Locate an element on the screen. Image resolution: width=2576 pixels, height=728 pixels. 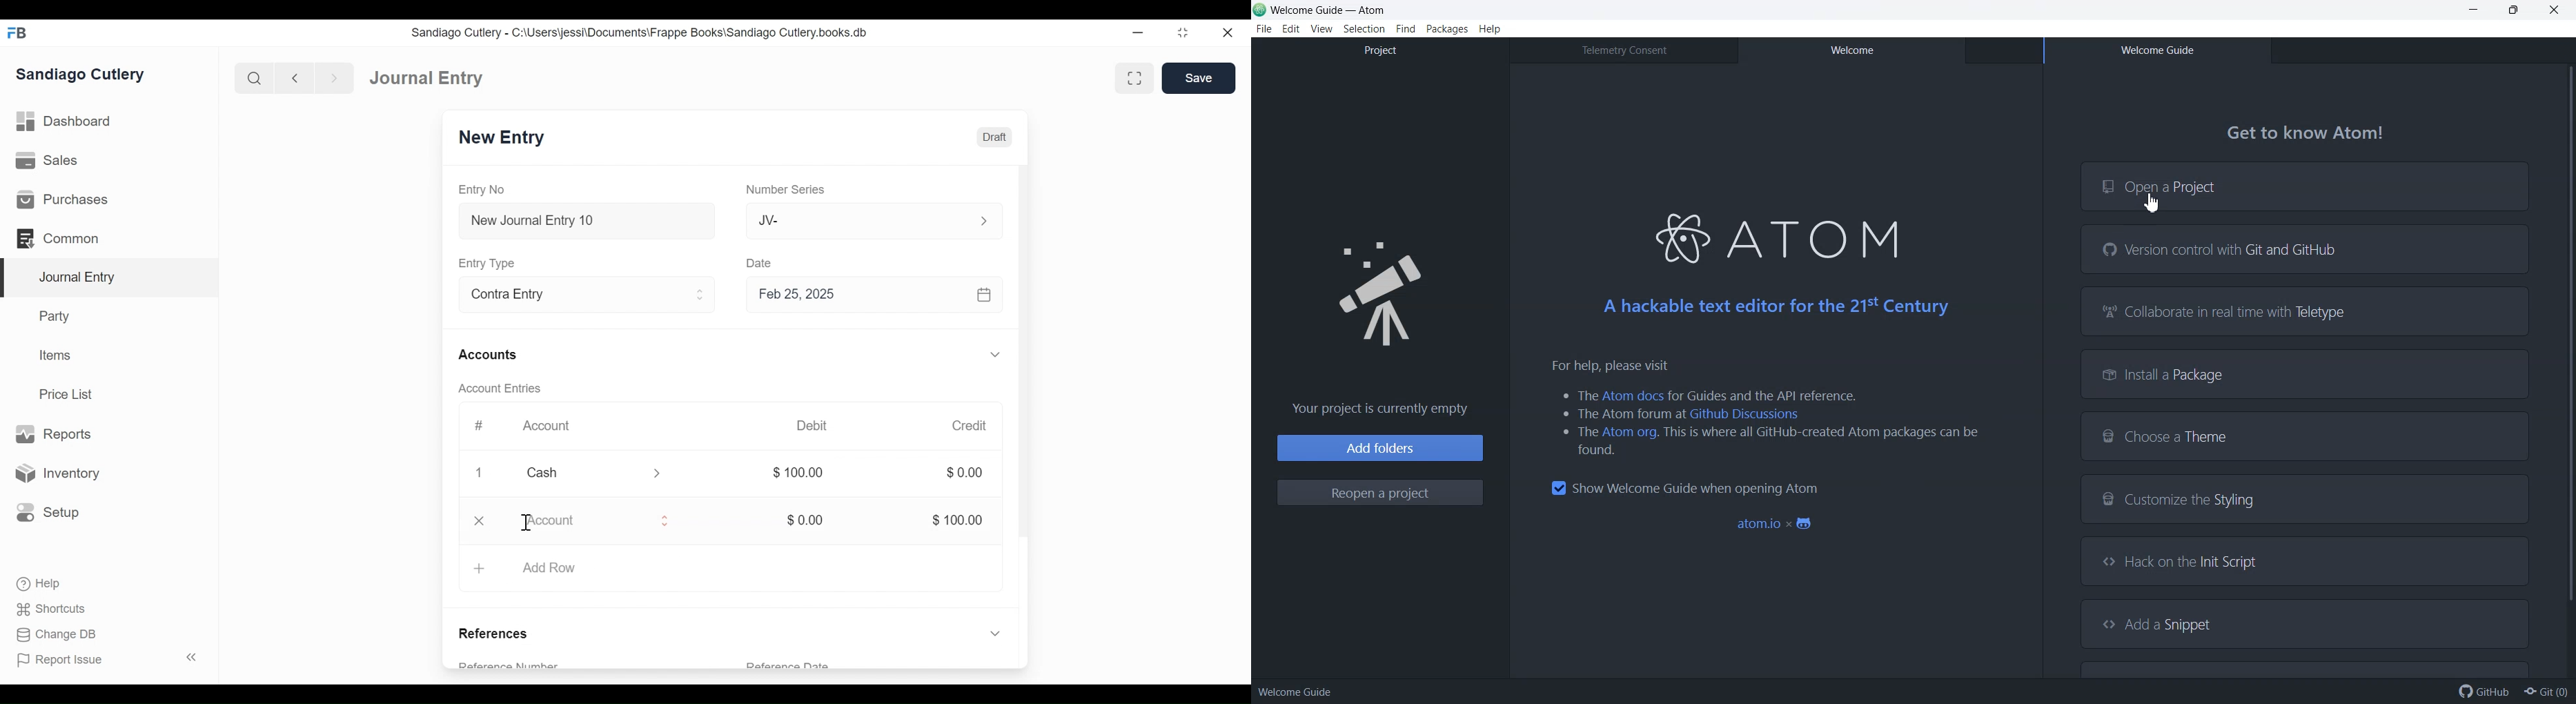
Account is located at coordinates (581, 523).